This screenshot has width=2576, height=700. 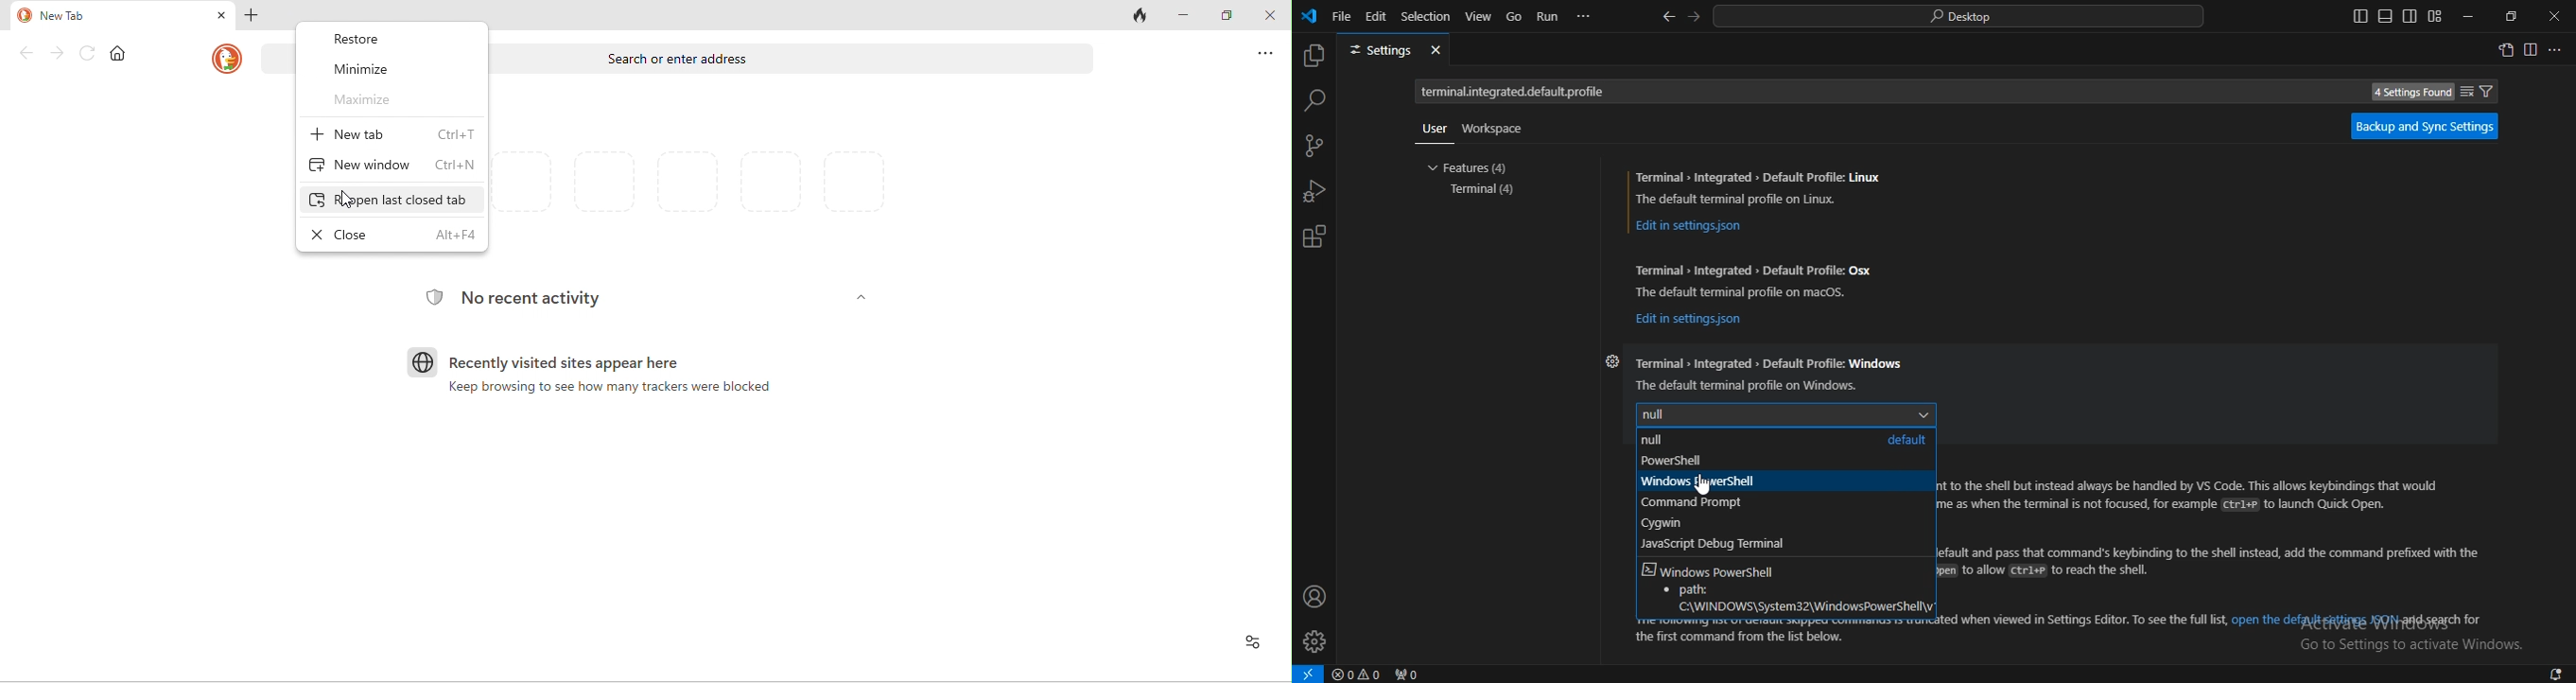 What do you see at coordinates (2435, 15) in the screenshot?
I see `customize layout` at bounding box center [2435, 15].